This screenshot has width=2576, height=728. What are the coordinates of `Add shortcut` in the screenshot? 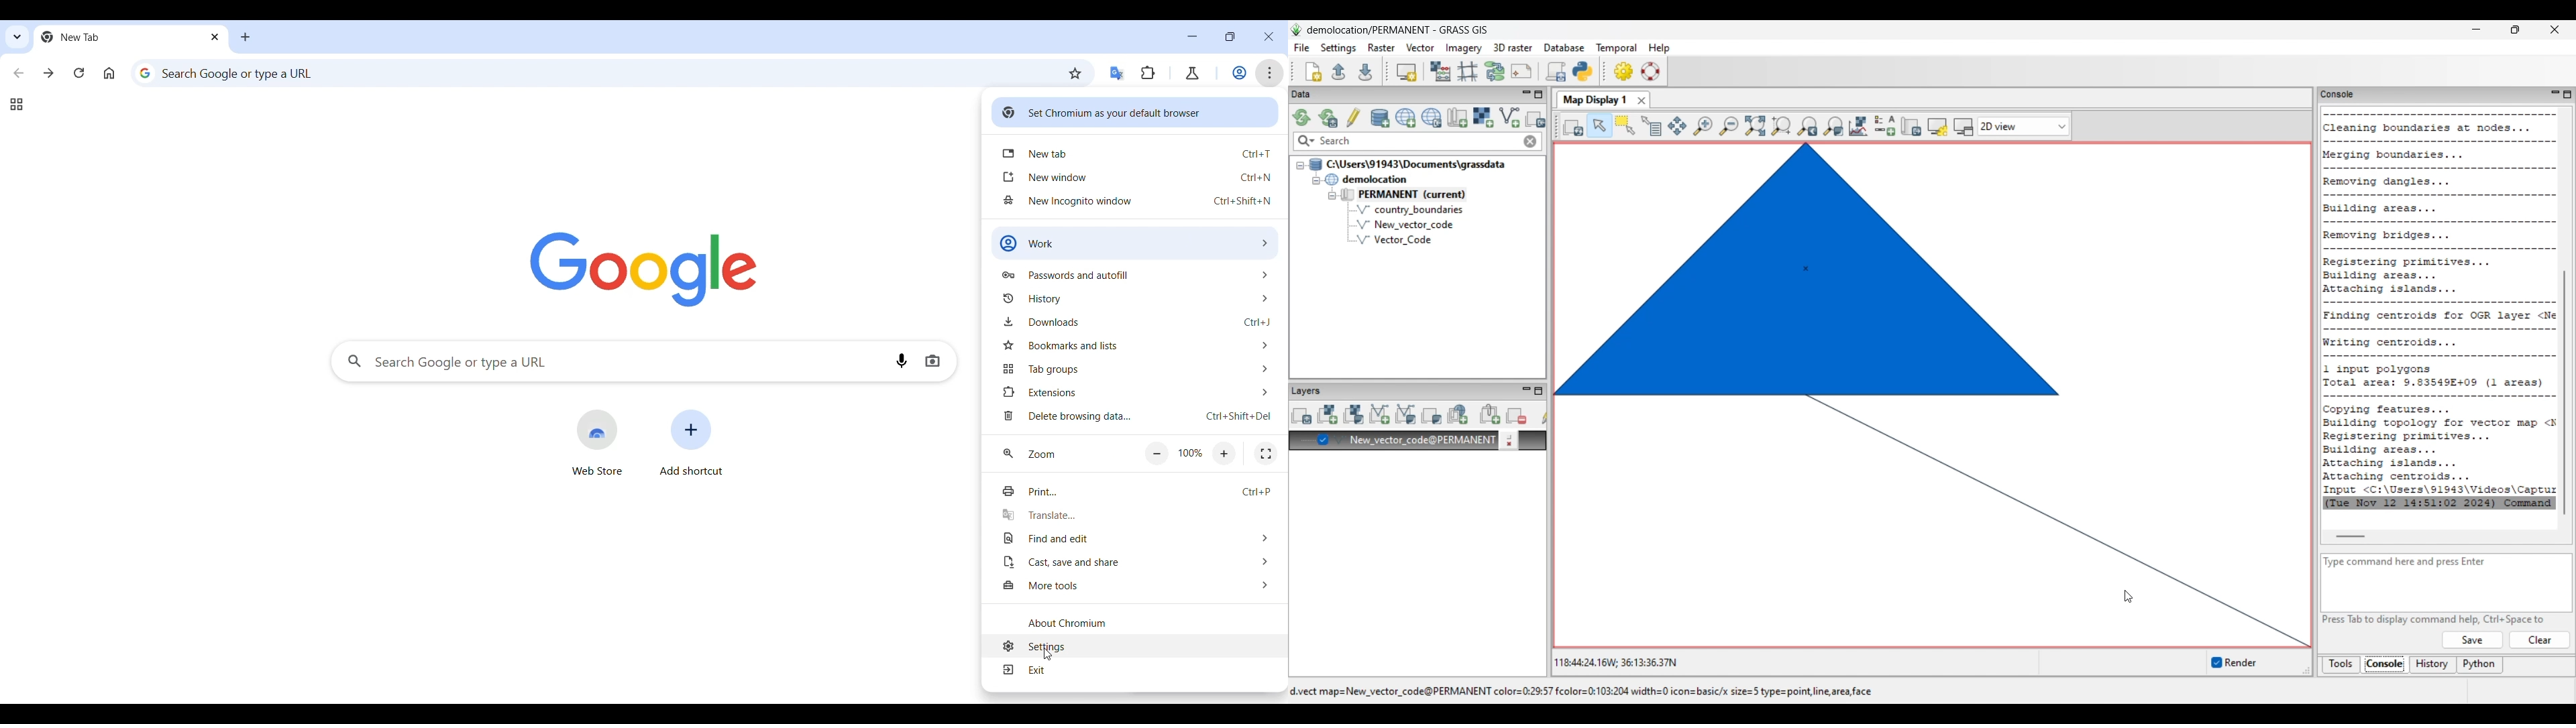 It's located at (692, 442).